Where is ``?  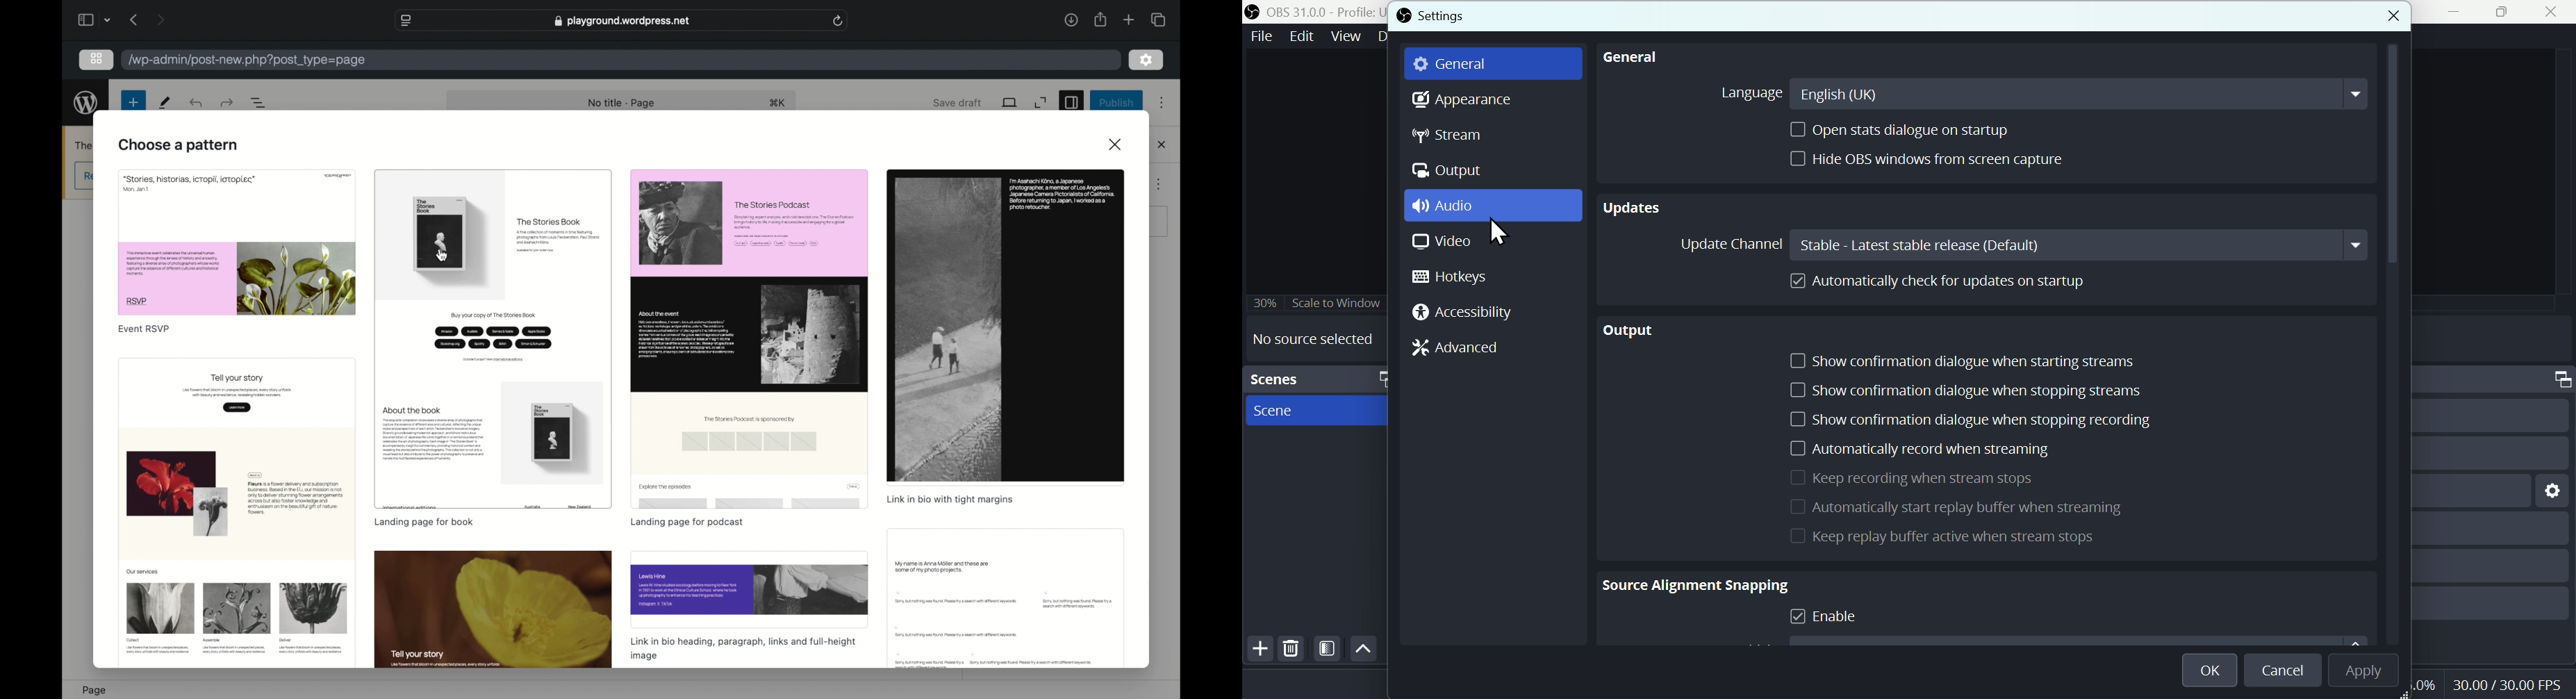  is located at coordinates (2557, 379).